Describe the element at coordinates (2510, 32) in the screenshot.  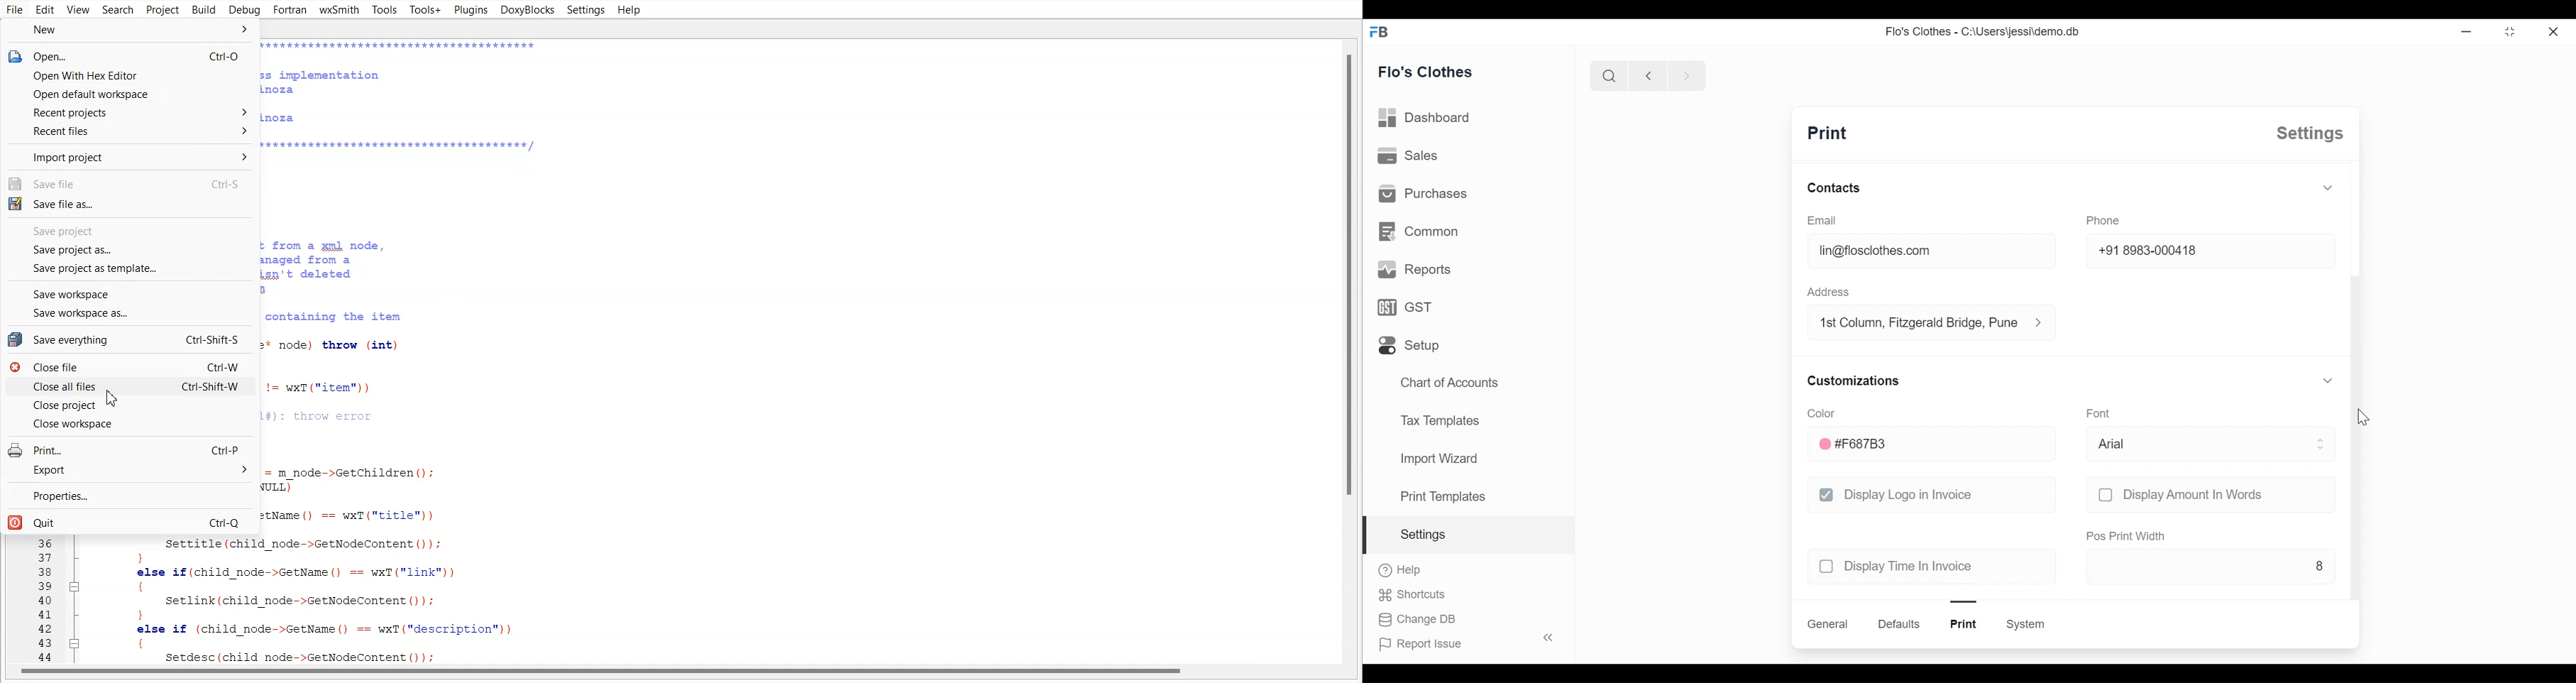
I see `toggle between form and full width` at that location.